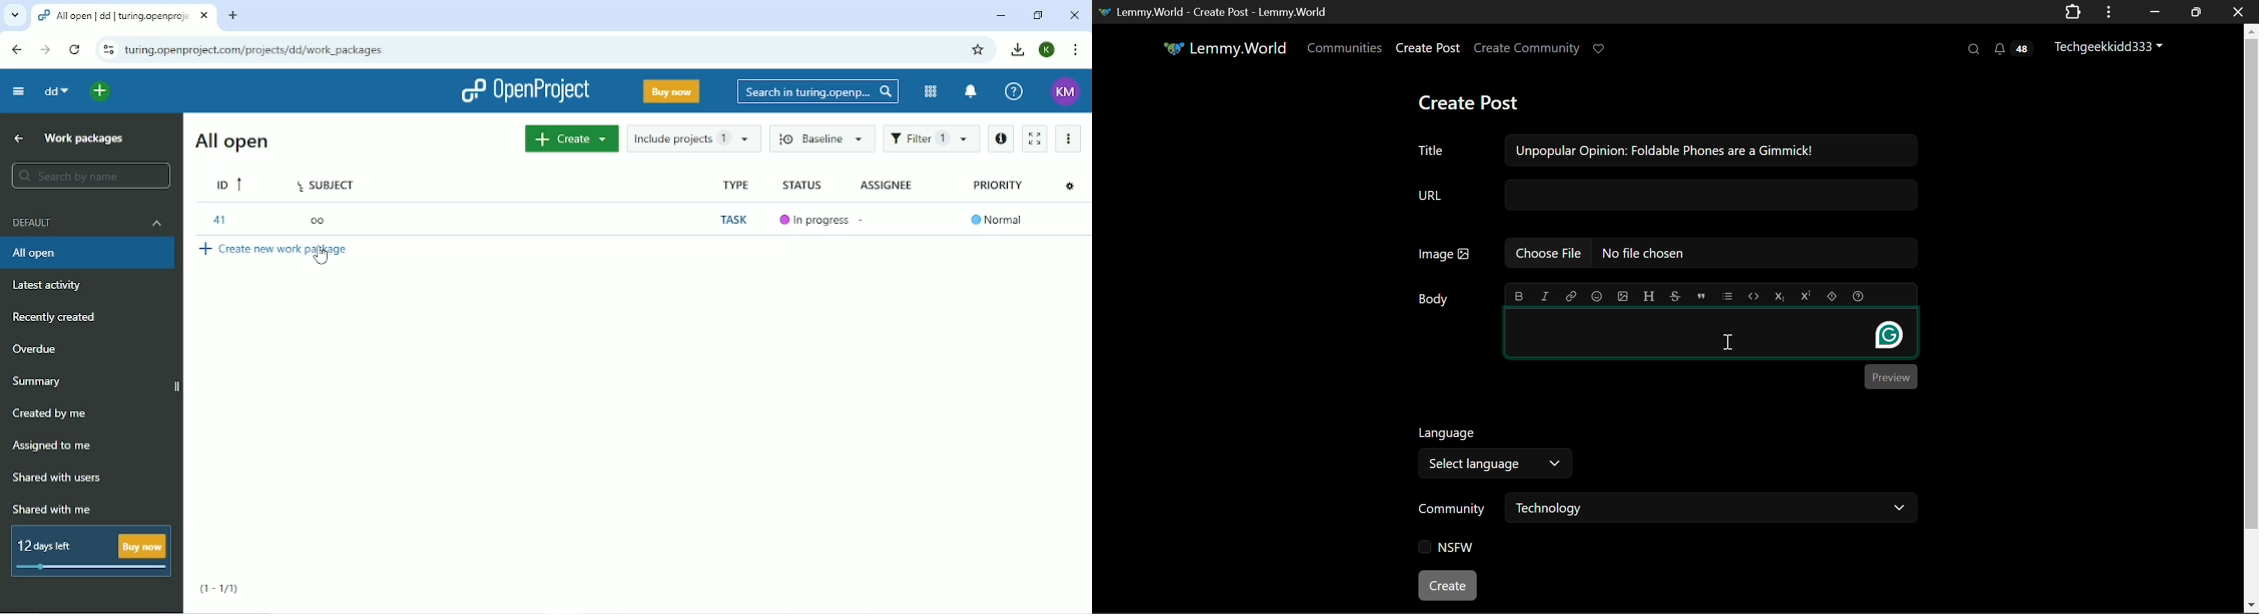 The image size is (2268, 616). I want to click on Created by me, so click(51, 414).